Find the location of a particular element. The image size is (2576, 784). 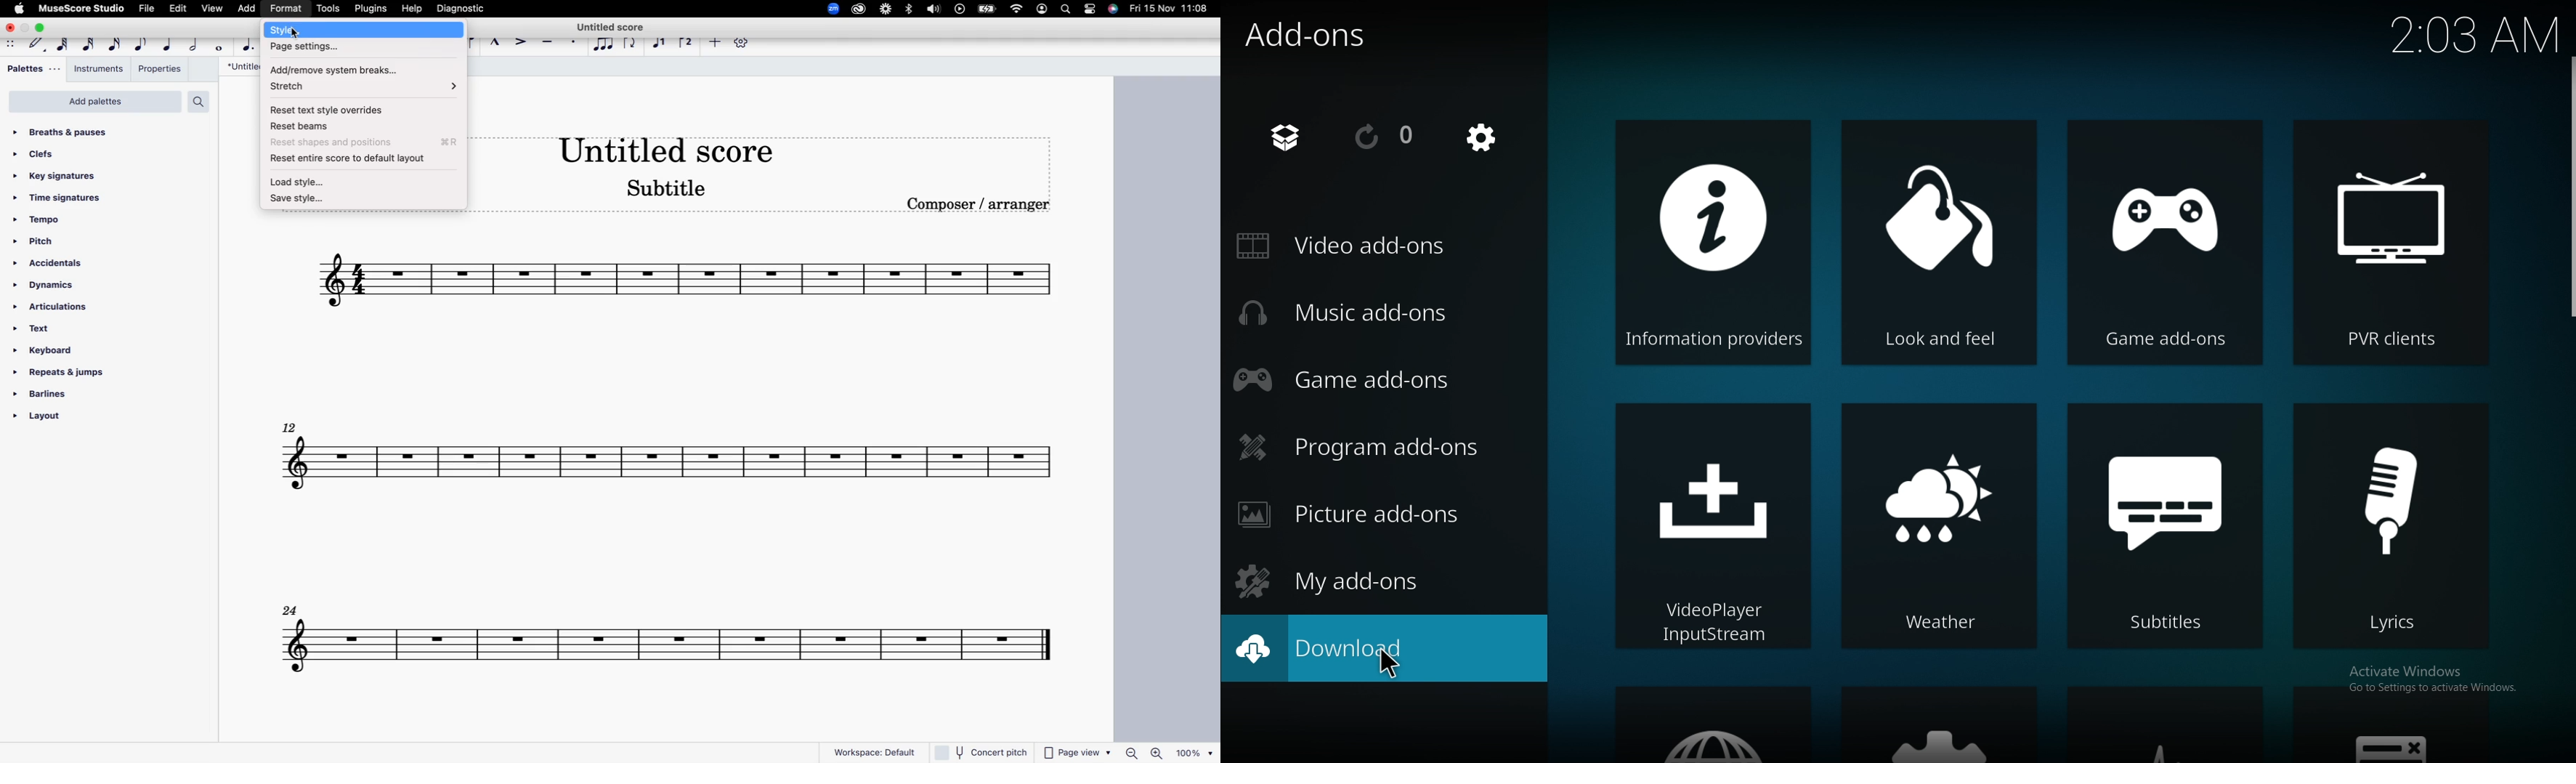

apple is located at coordinates (20, 8).